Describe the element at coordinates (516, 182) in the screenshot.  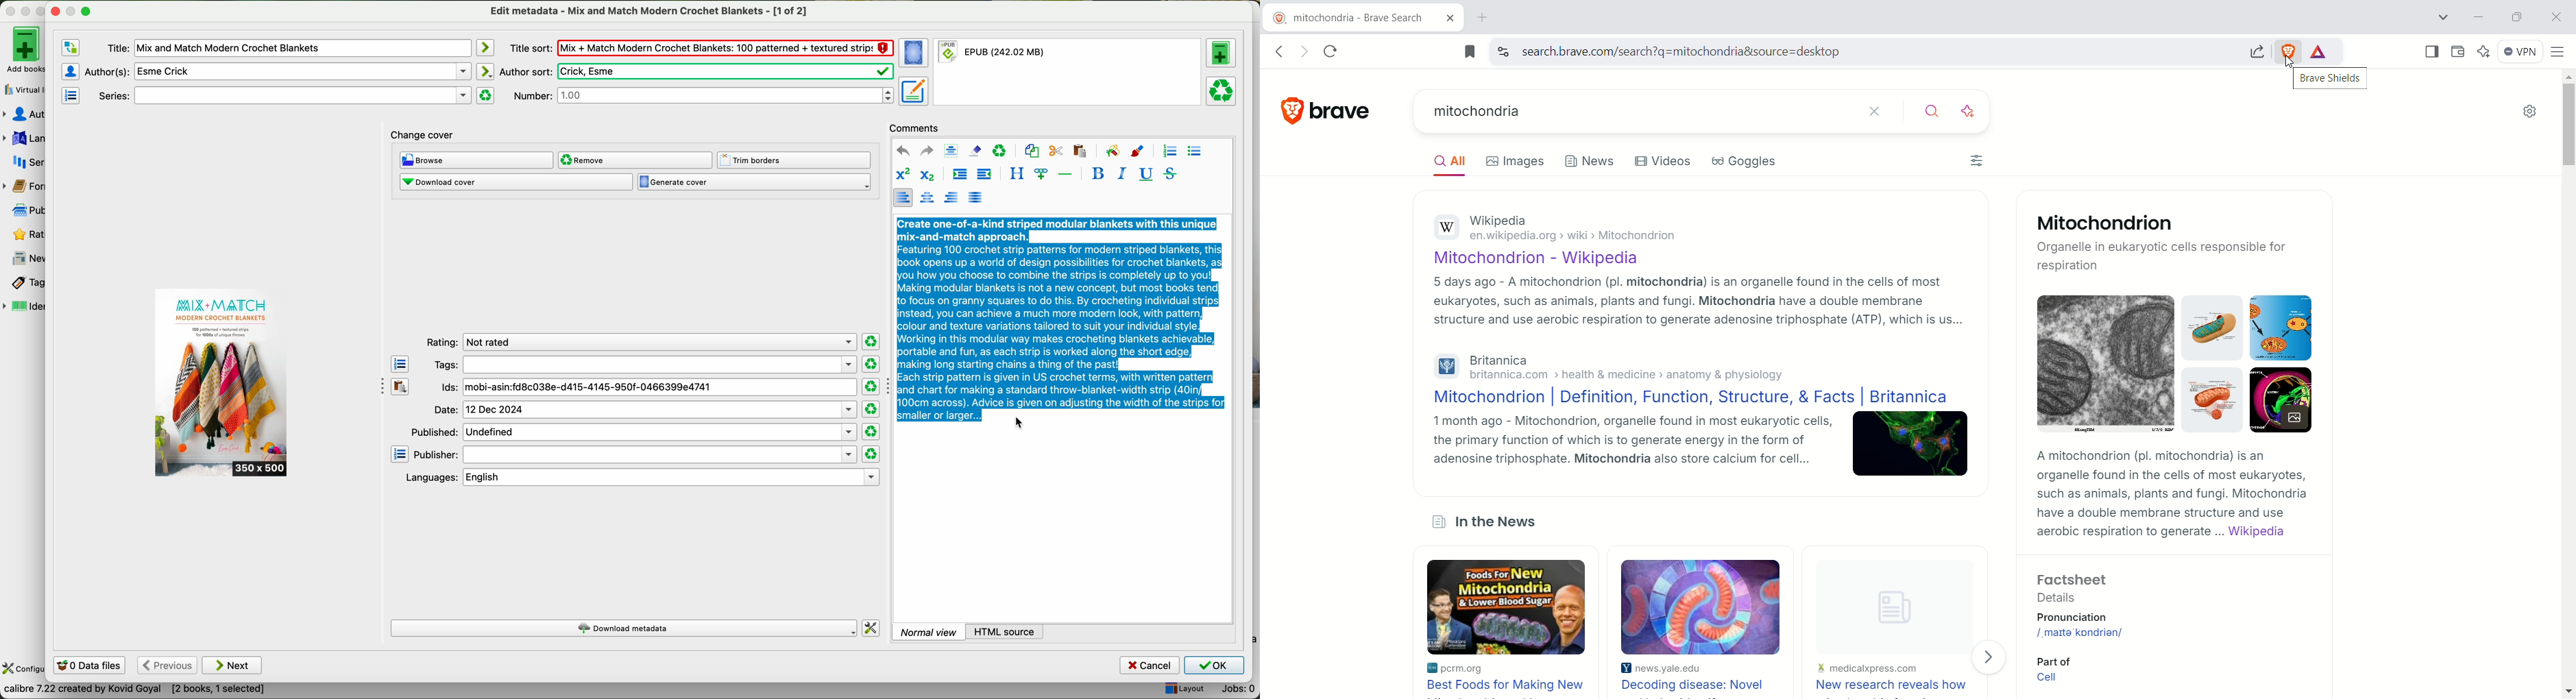
I see `download cover` at that location.